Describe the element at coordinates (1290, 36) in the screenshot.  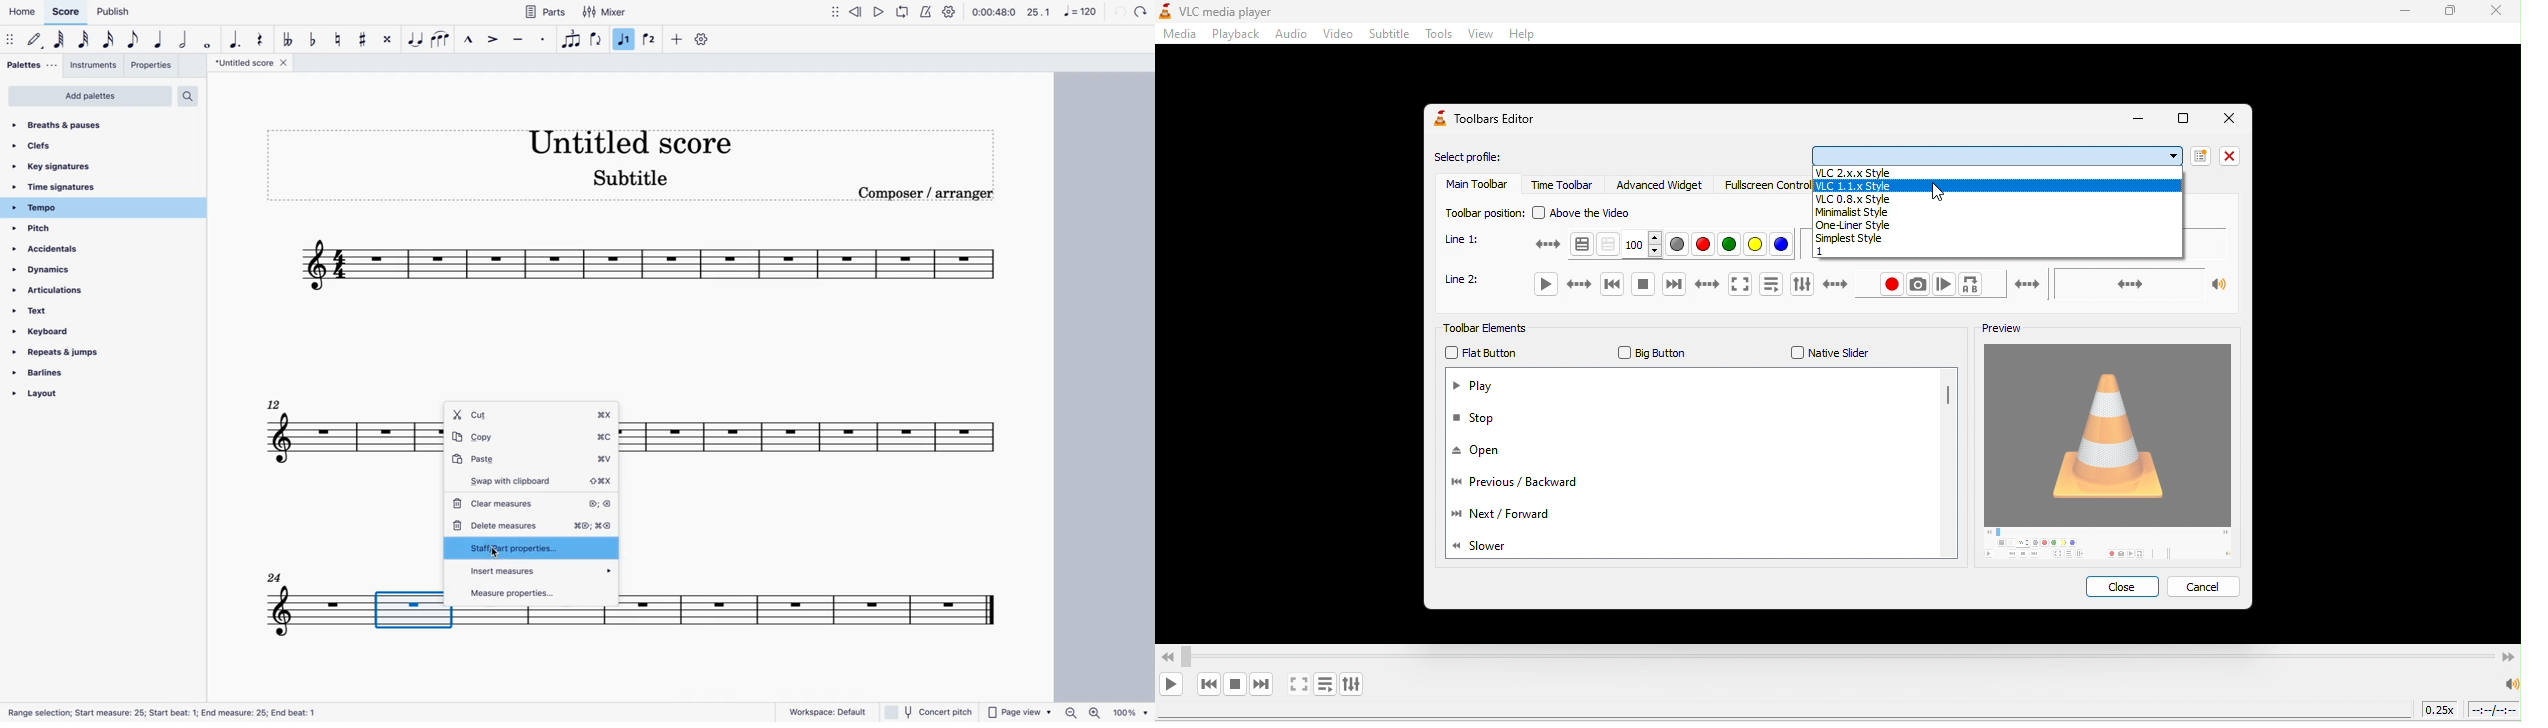
I see `audio` at that location.